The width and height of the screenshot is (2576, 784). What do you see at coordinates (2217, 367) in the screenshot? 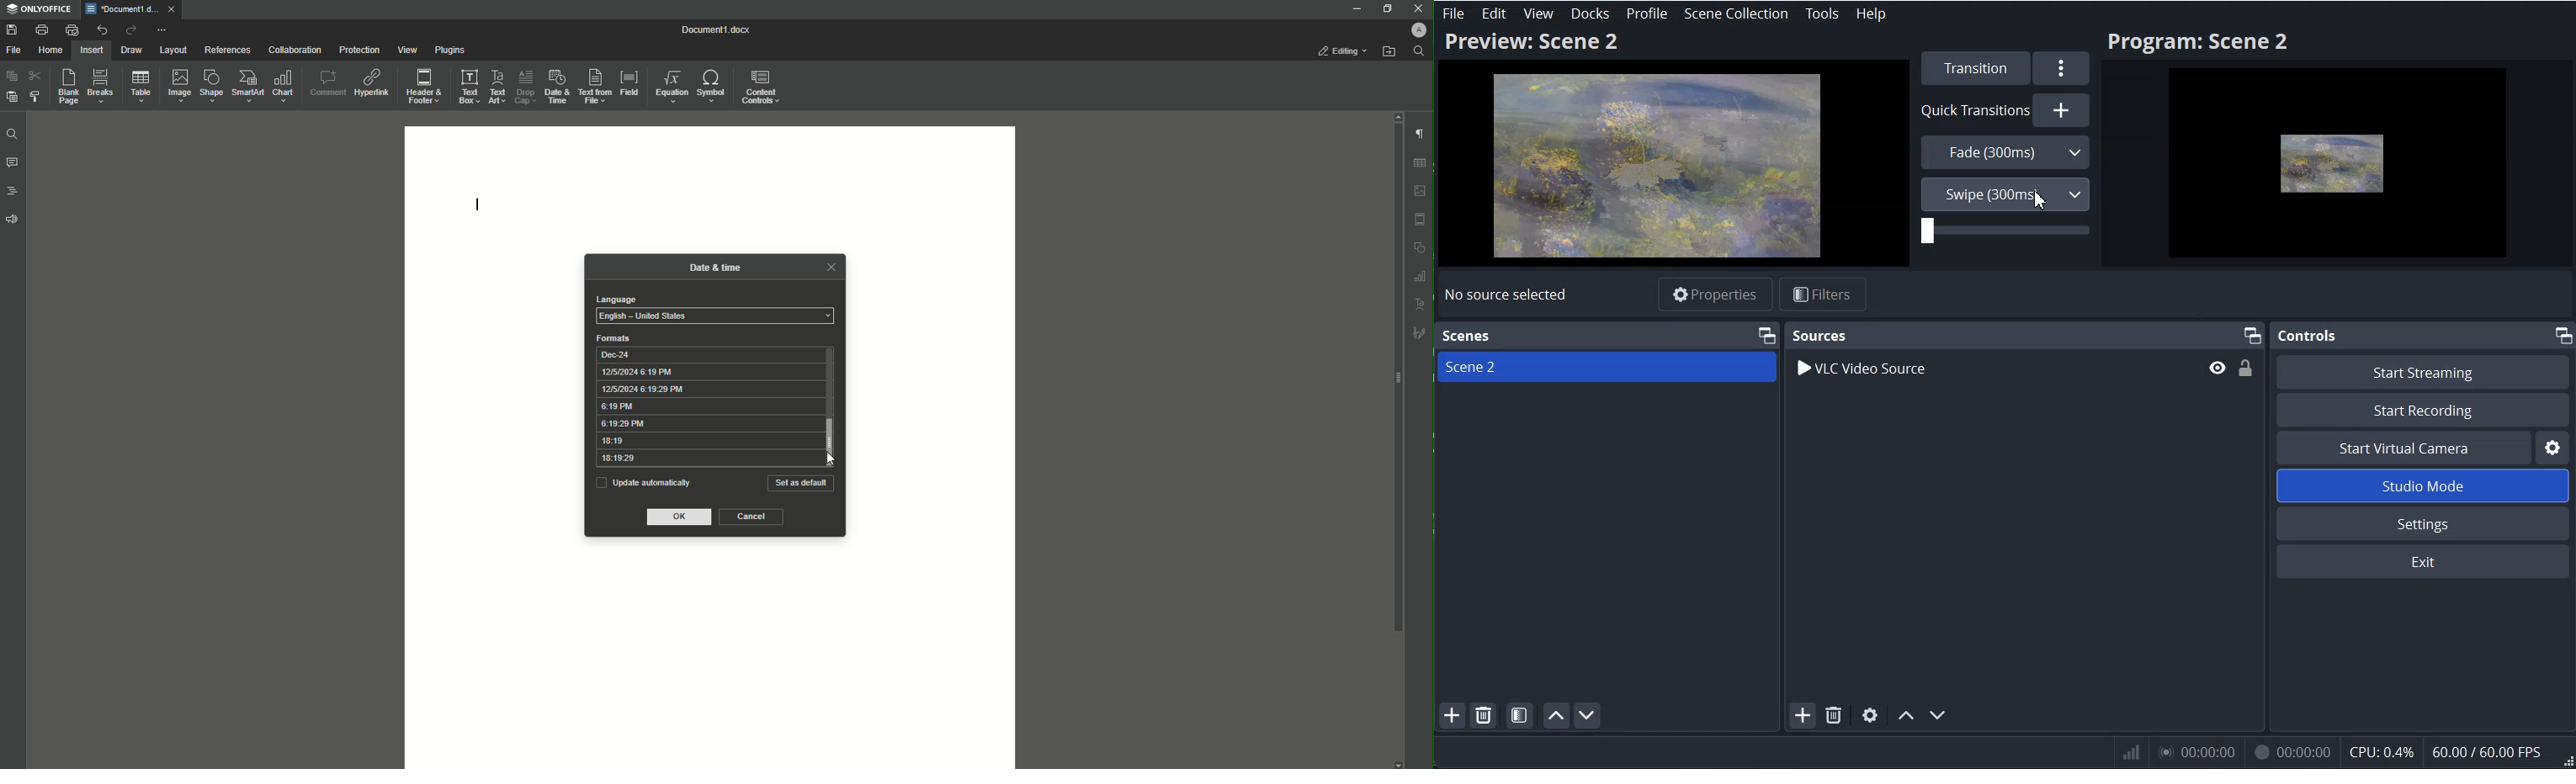
I see `Eye` at bounding box center [2217, 367].